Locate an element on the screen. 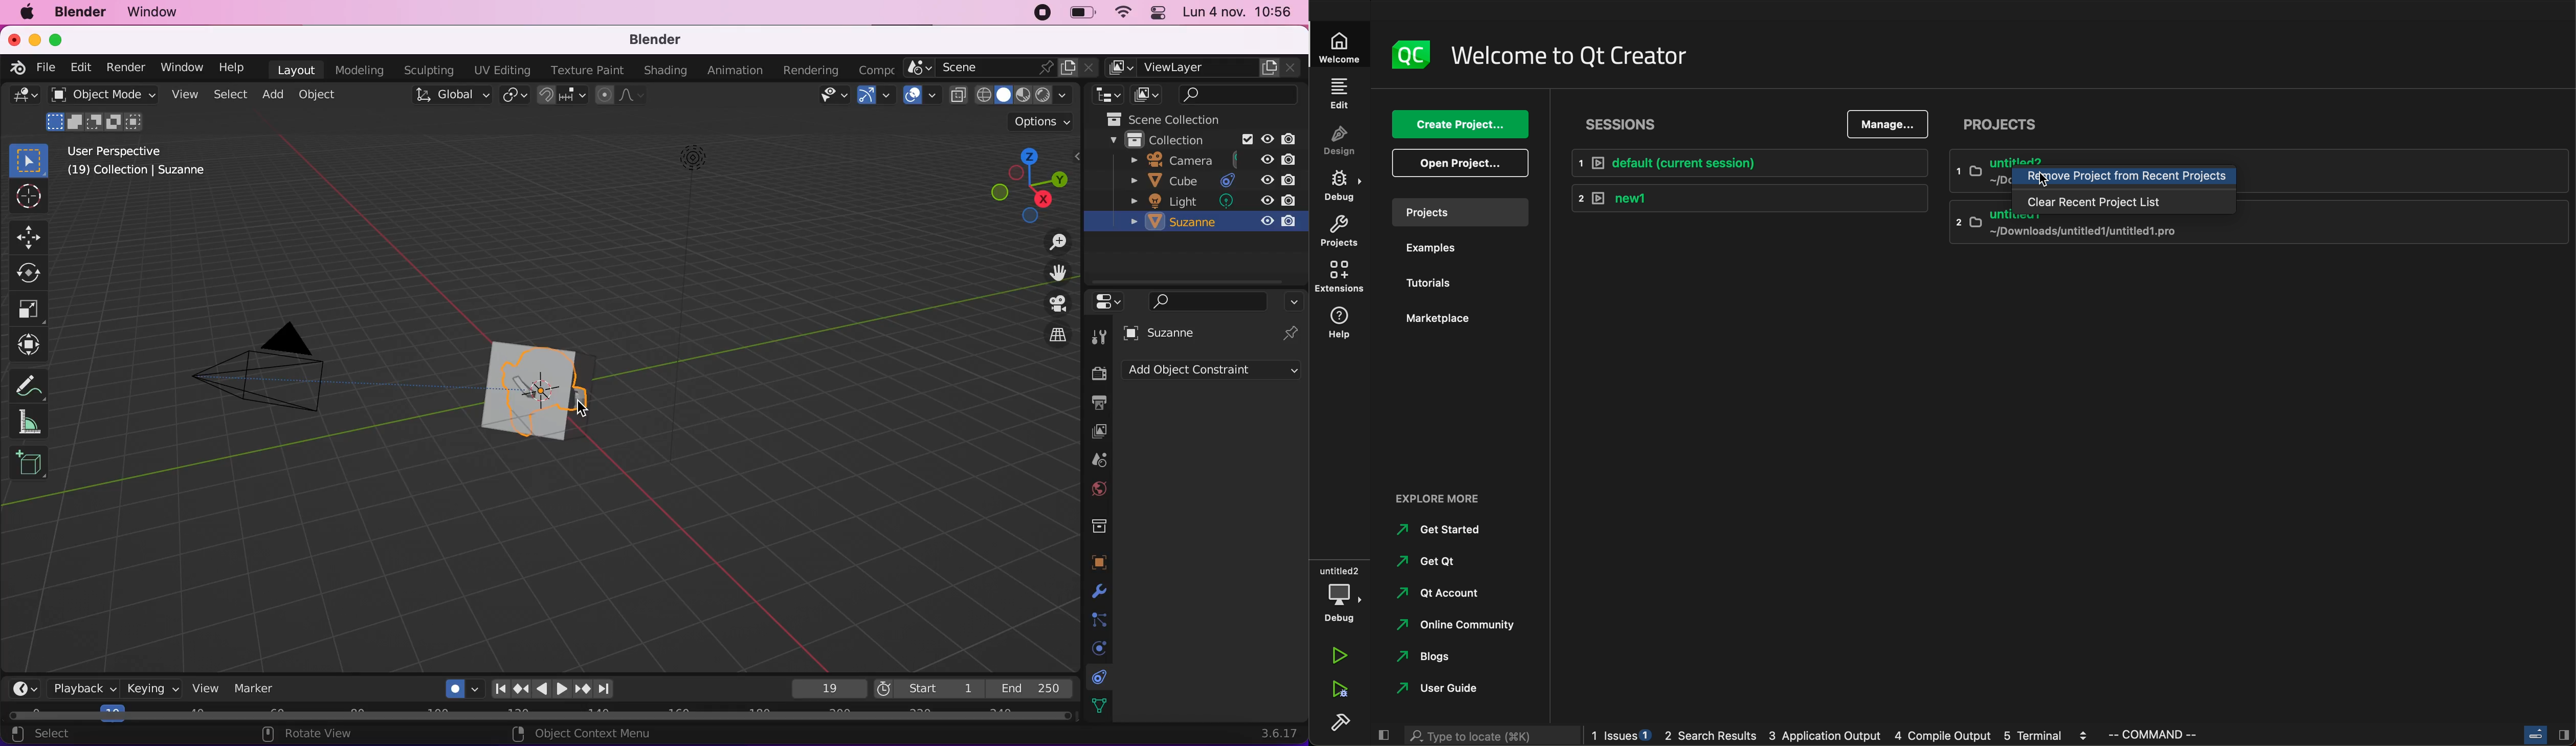 Image resolution: width=2576 pixels, height=756 pixels. object mode is located at coordinates (102, 95).